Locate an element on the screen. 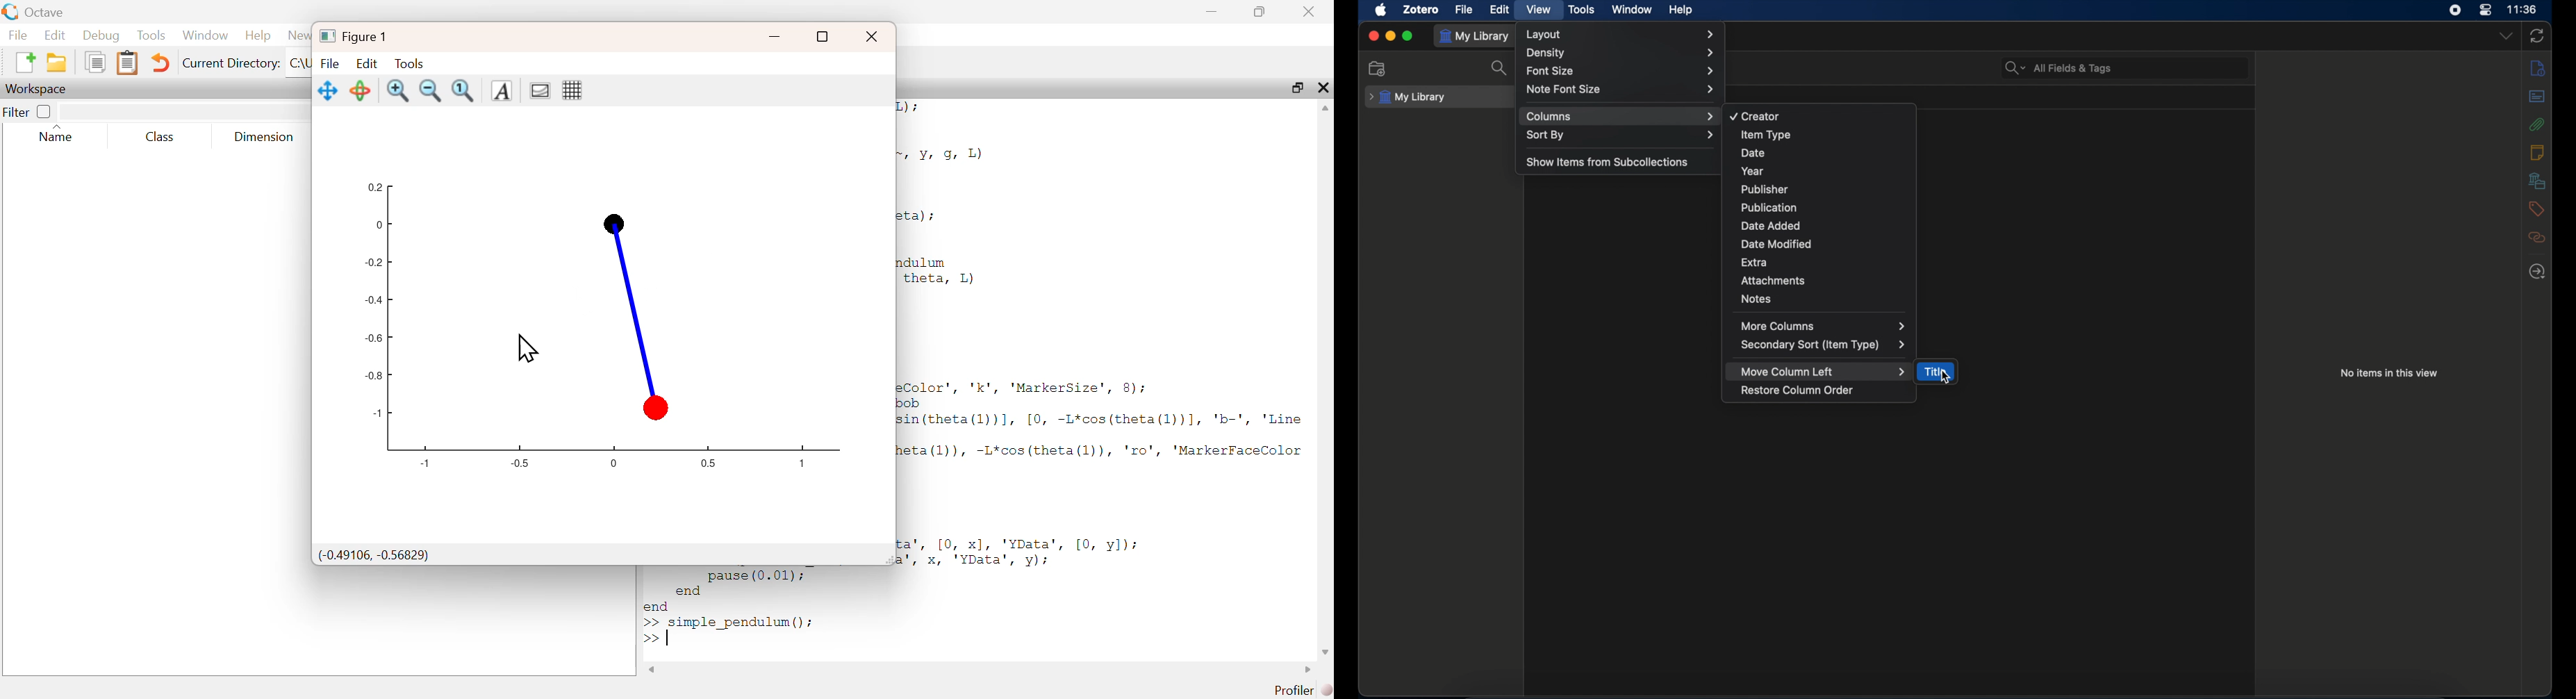 This screenshot has width=2576, height=700. Graph is located at coordinates (602, 329).